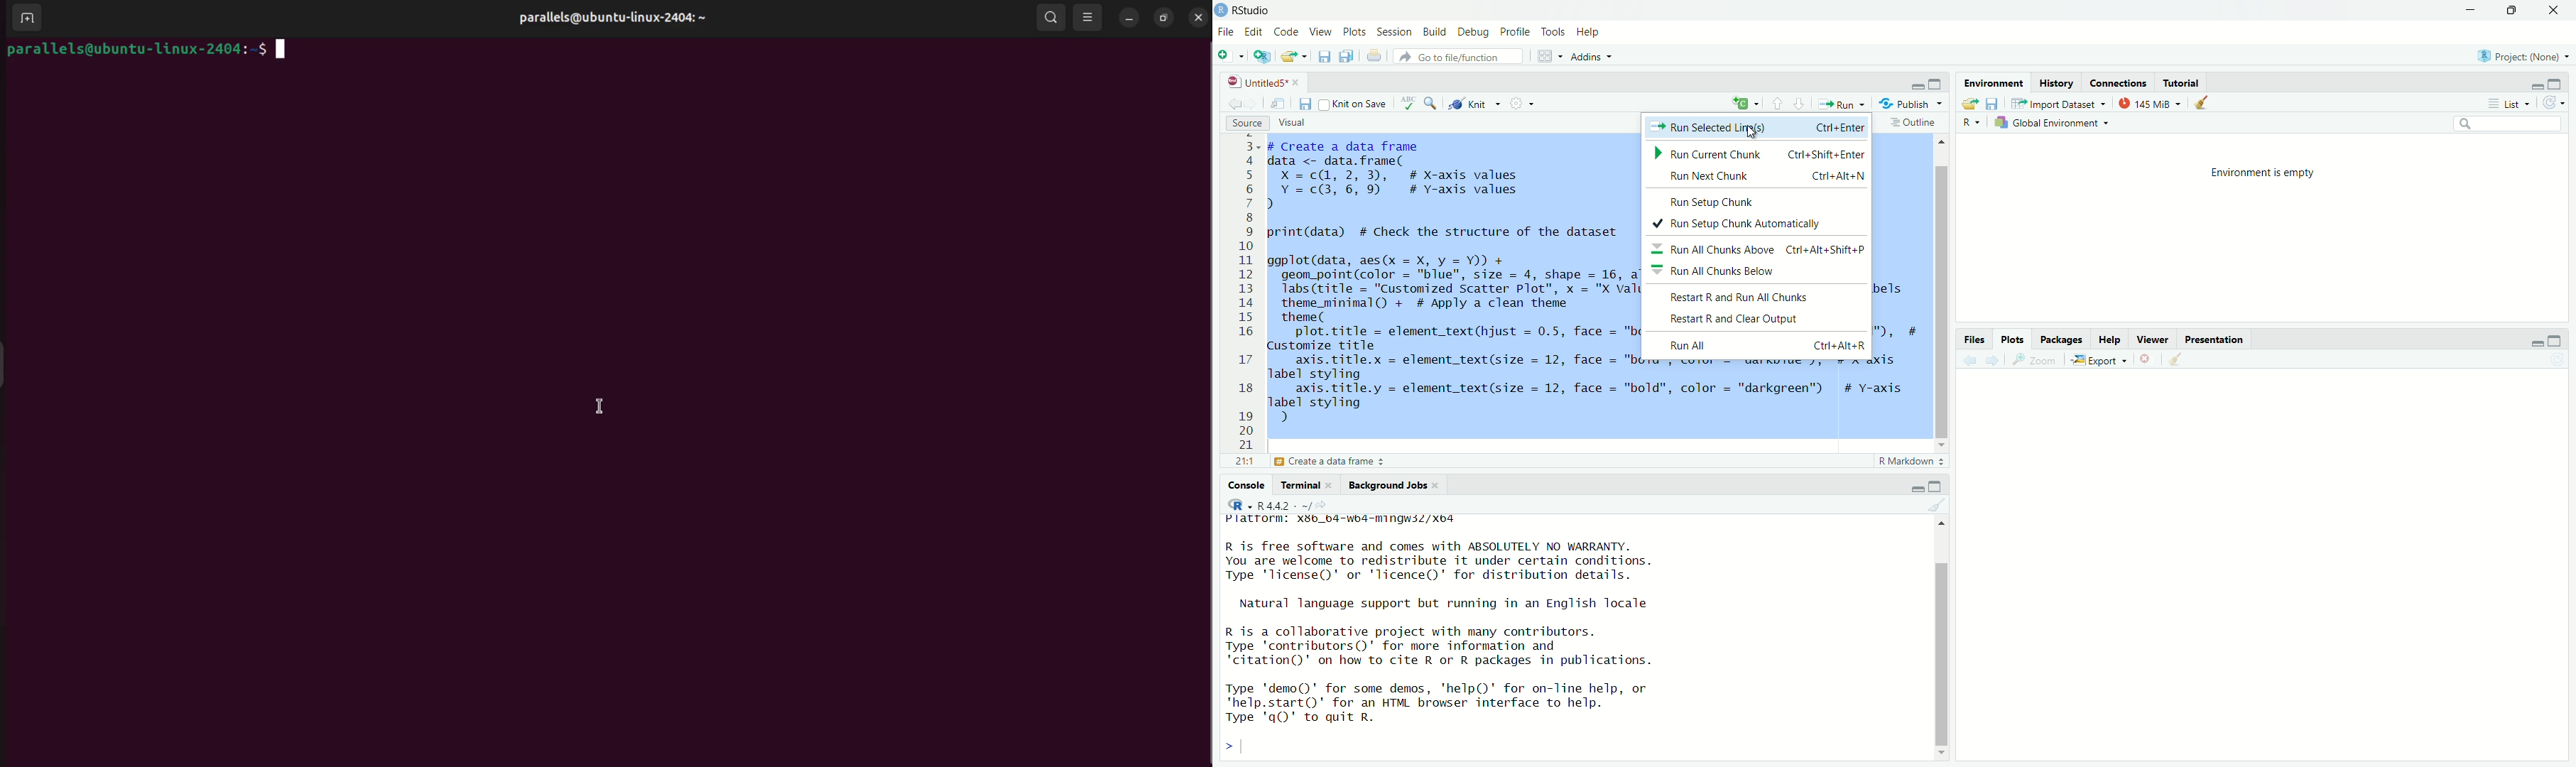 The image size is (2576, 784). I want to click on Source, so click(1244, 124).